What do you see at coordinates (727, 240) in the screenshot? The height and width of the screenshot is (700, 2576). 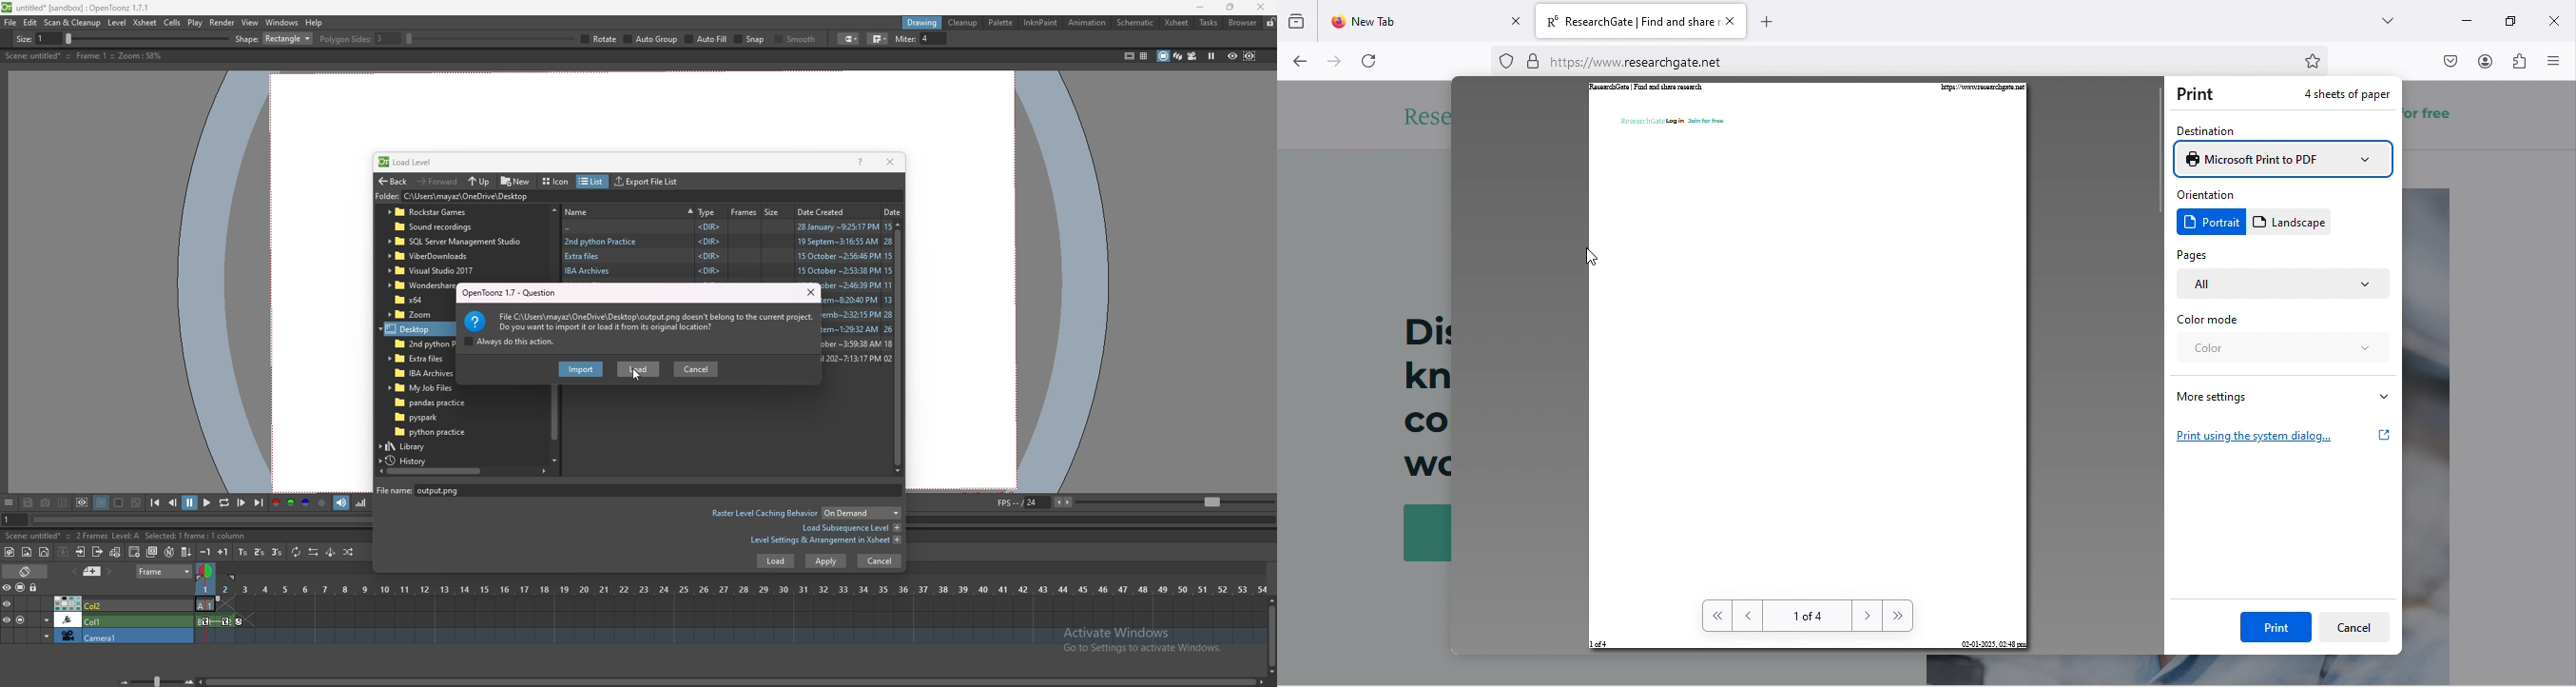 I see `folder` at bounding box center [727, 240].